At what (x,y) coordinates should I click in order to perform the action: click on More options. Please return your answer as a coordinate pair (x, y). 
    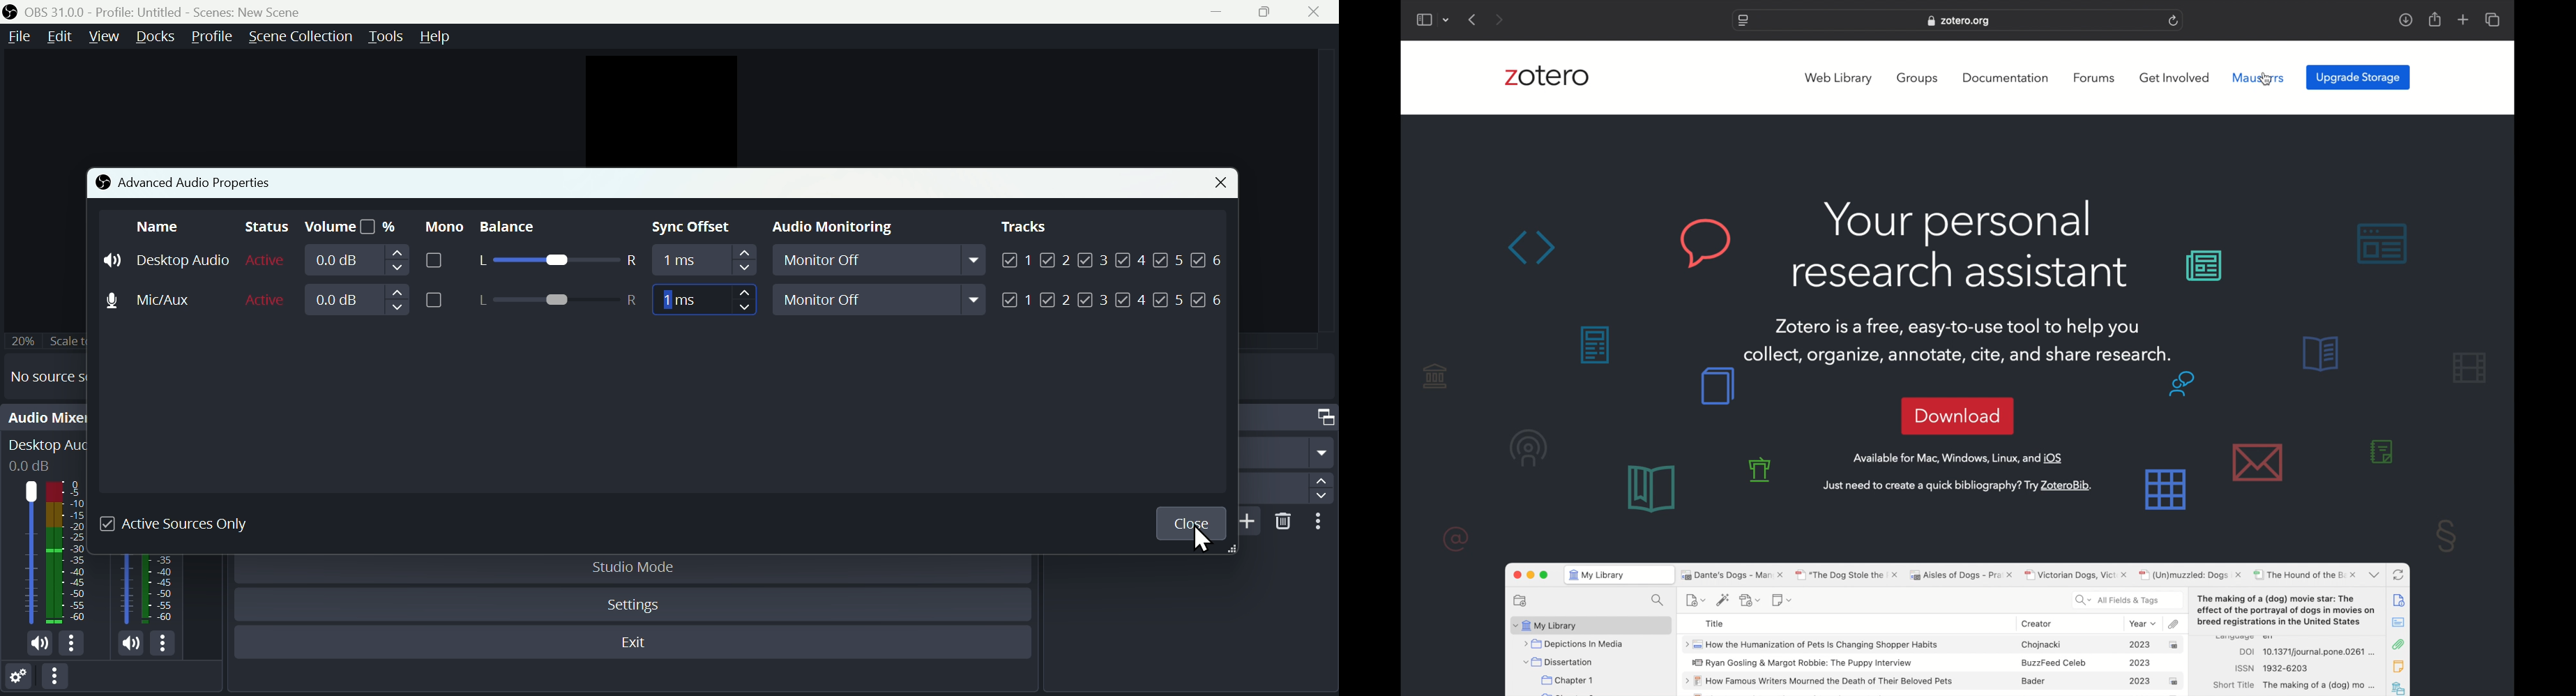
    Looking at the image, I should click on (165, 645).